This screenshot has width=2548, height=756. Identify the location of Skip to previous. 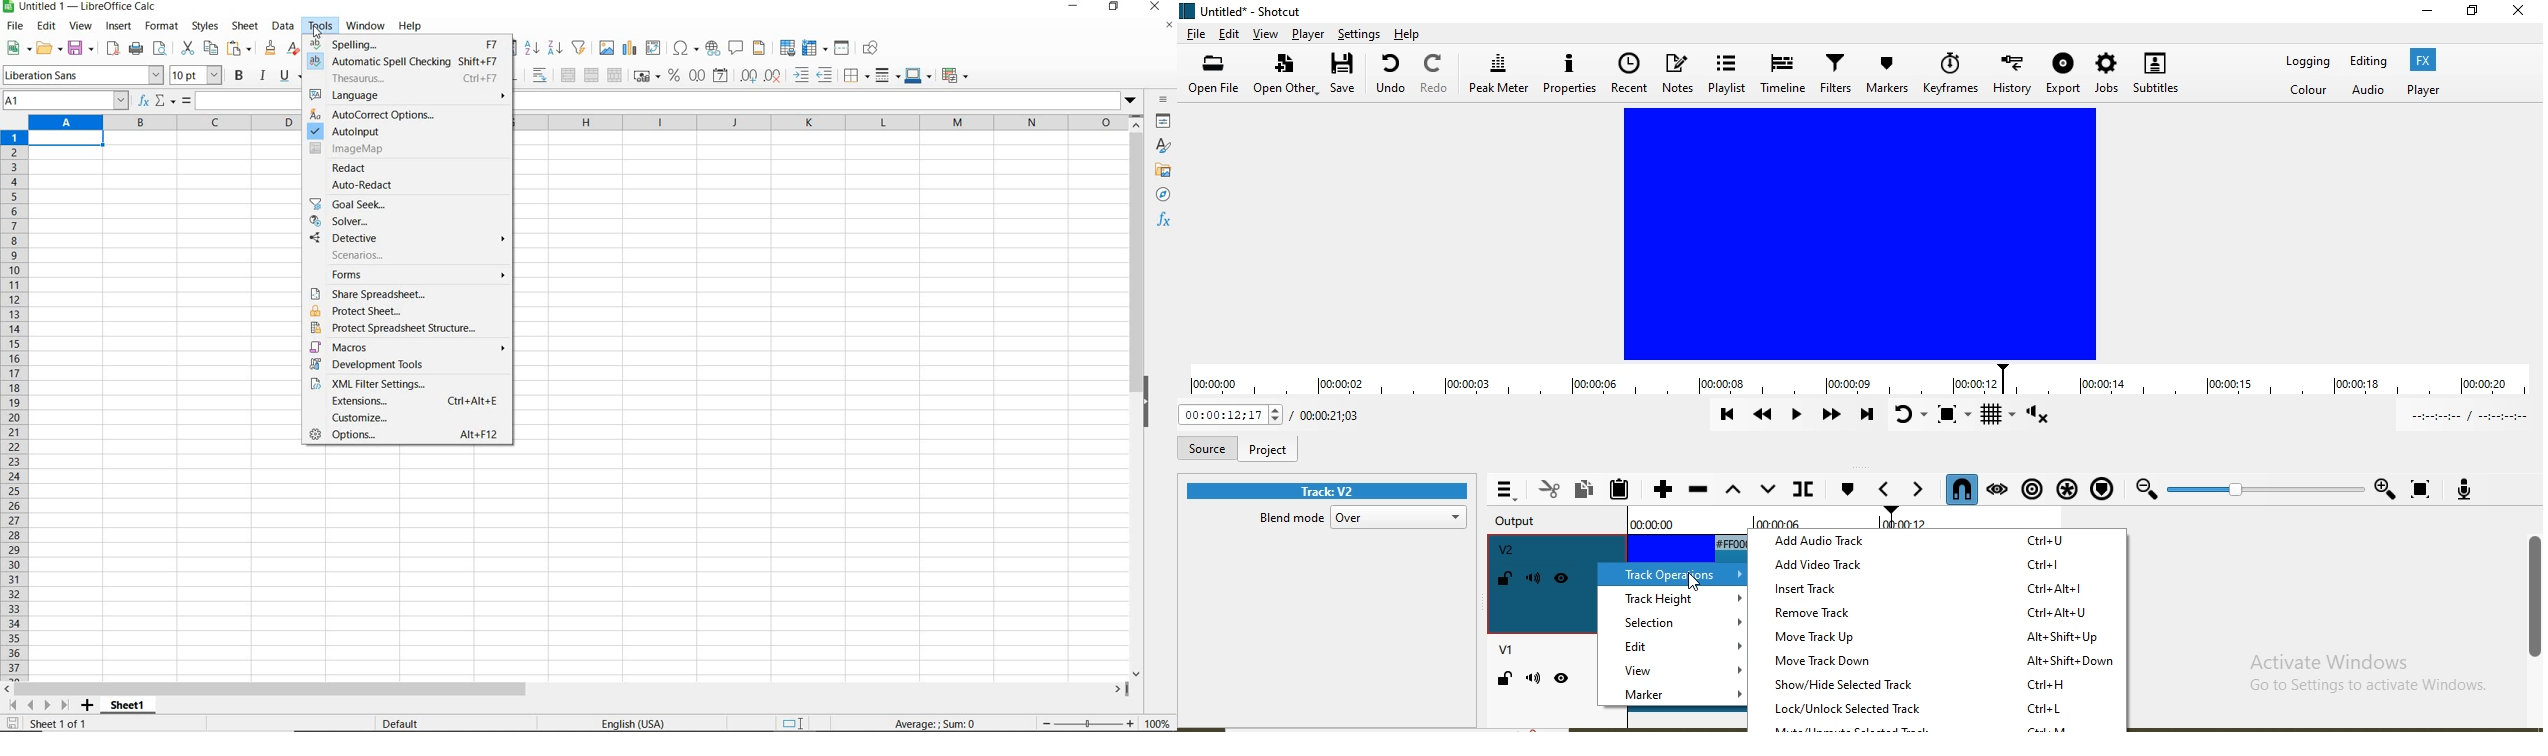
(1726, 414).